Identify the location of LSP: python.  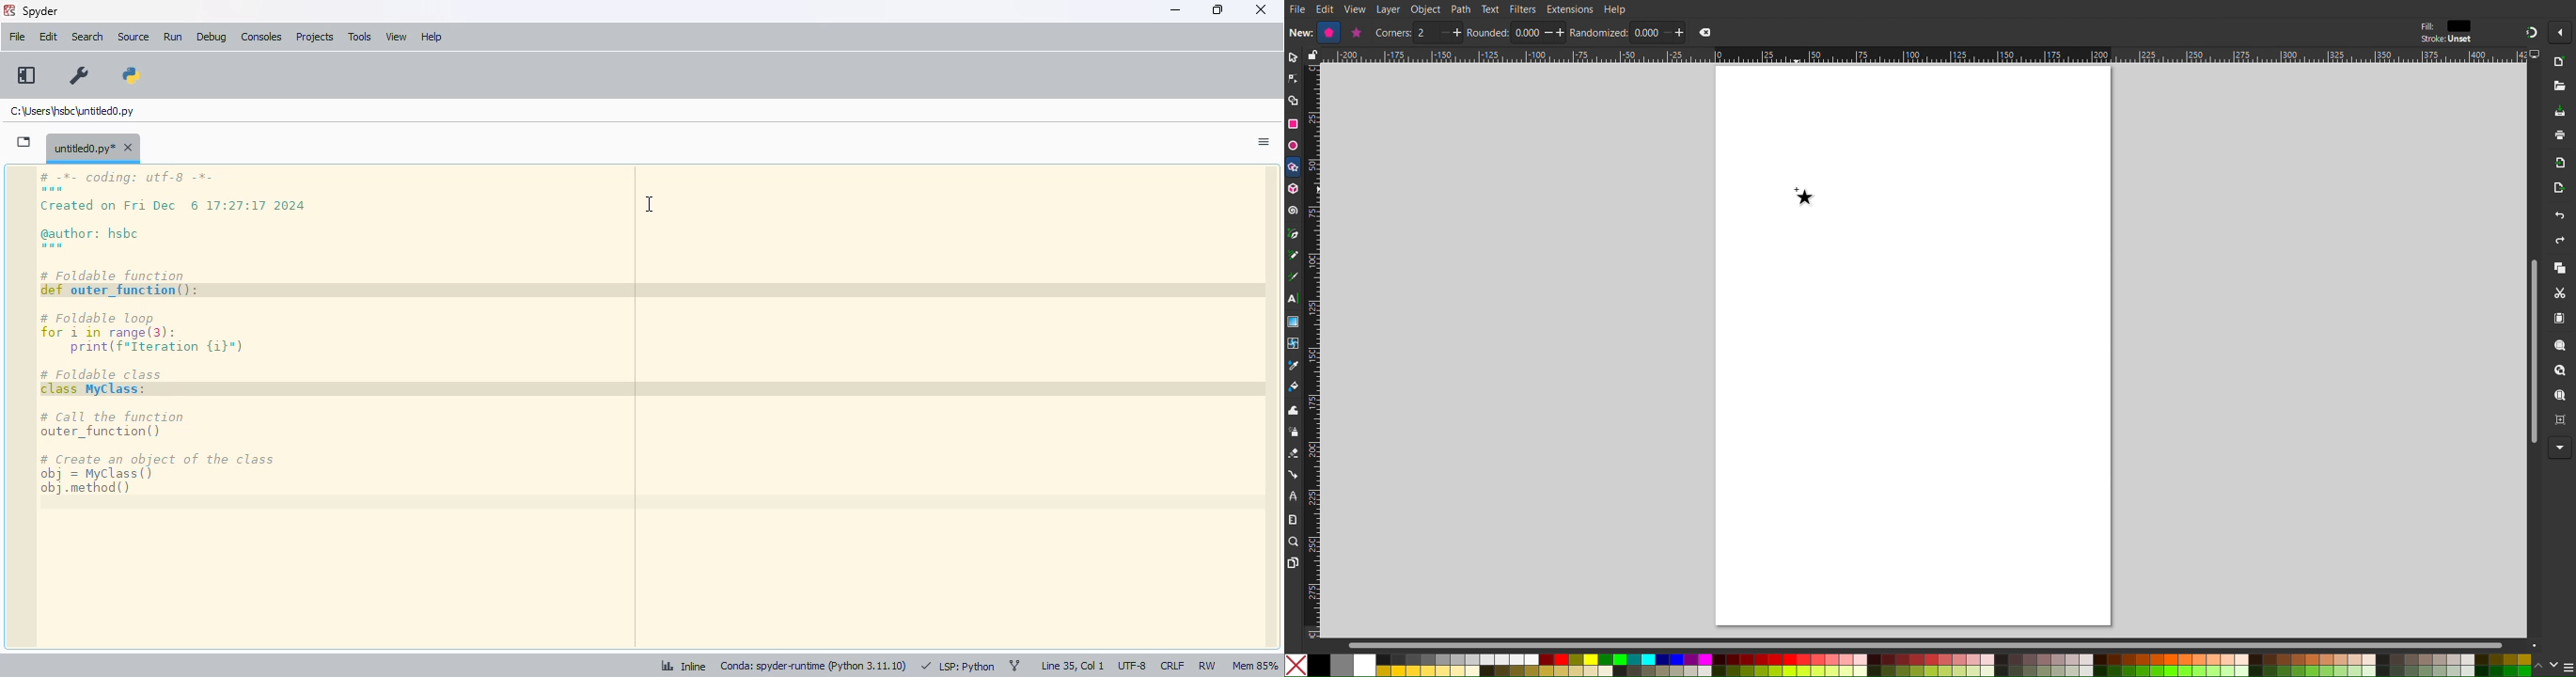
(958, 667).